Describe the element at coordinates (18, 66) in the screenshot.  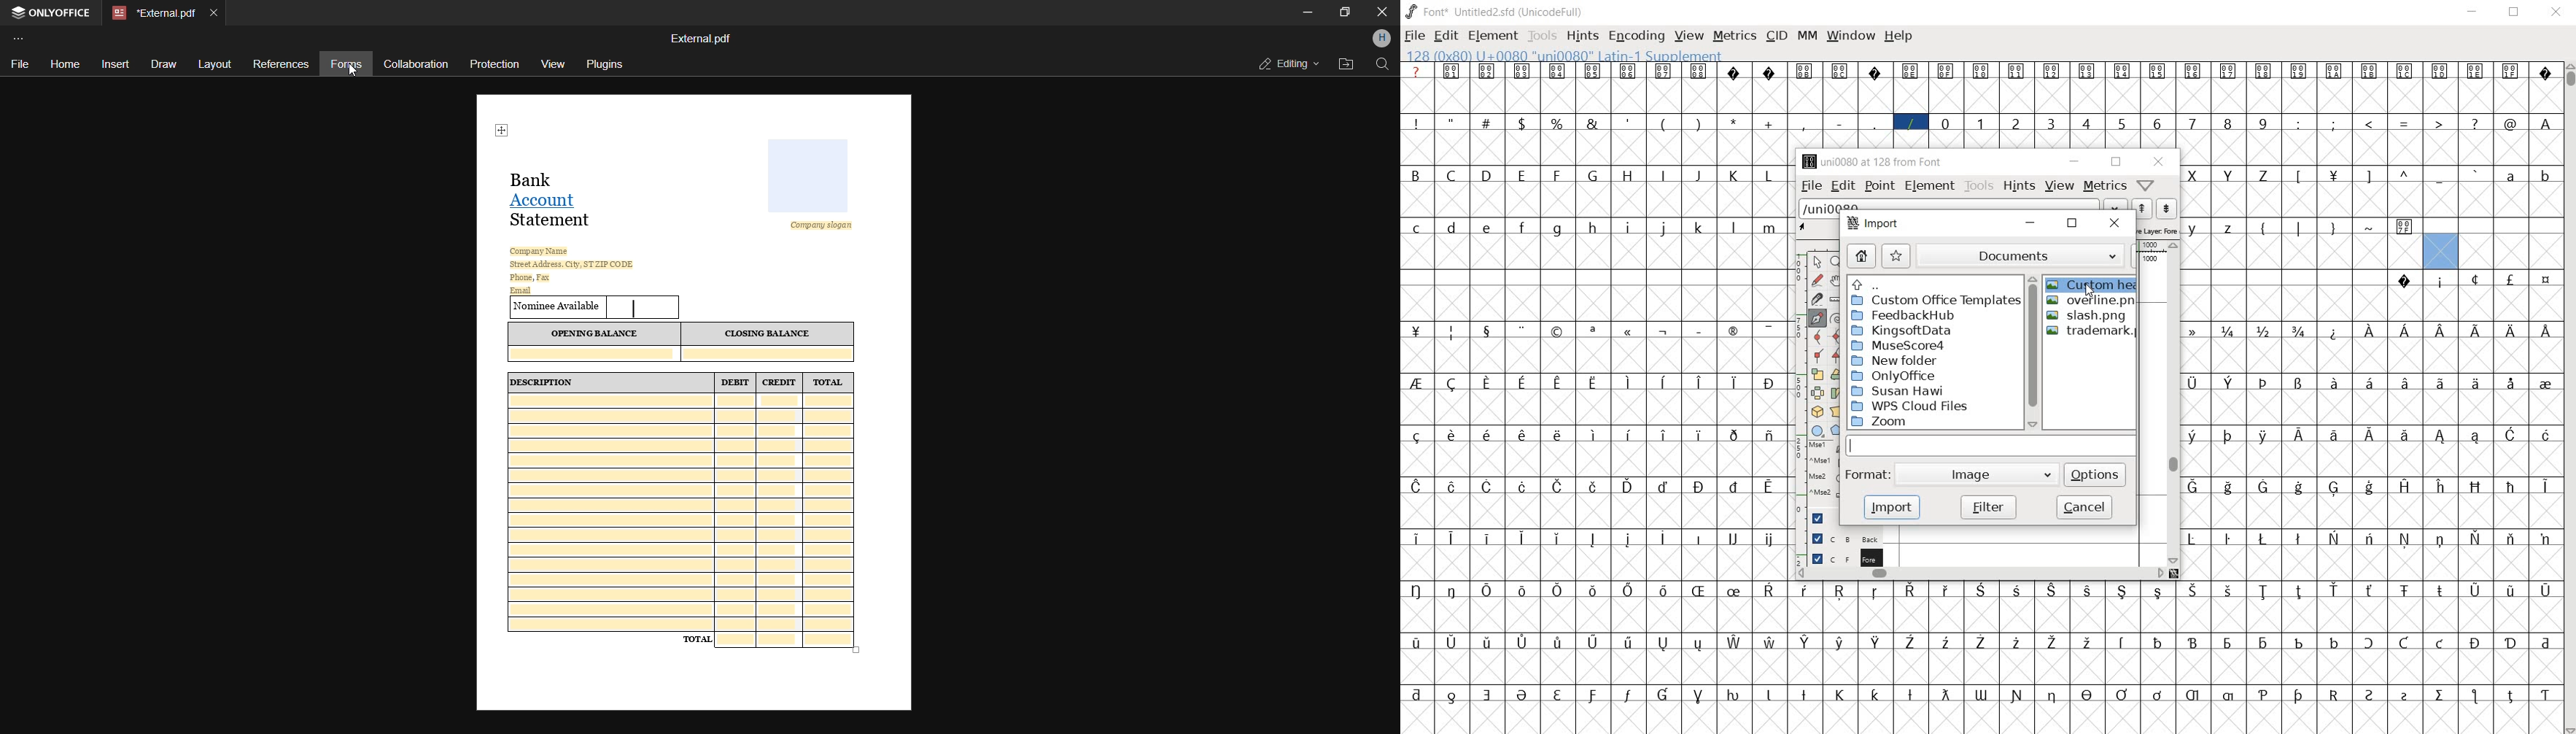
I see `file` at that location.